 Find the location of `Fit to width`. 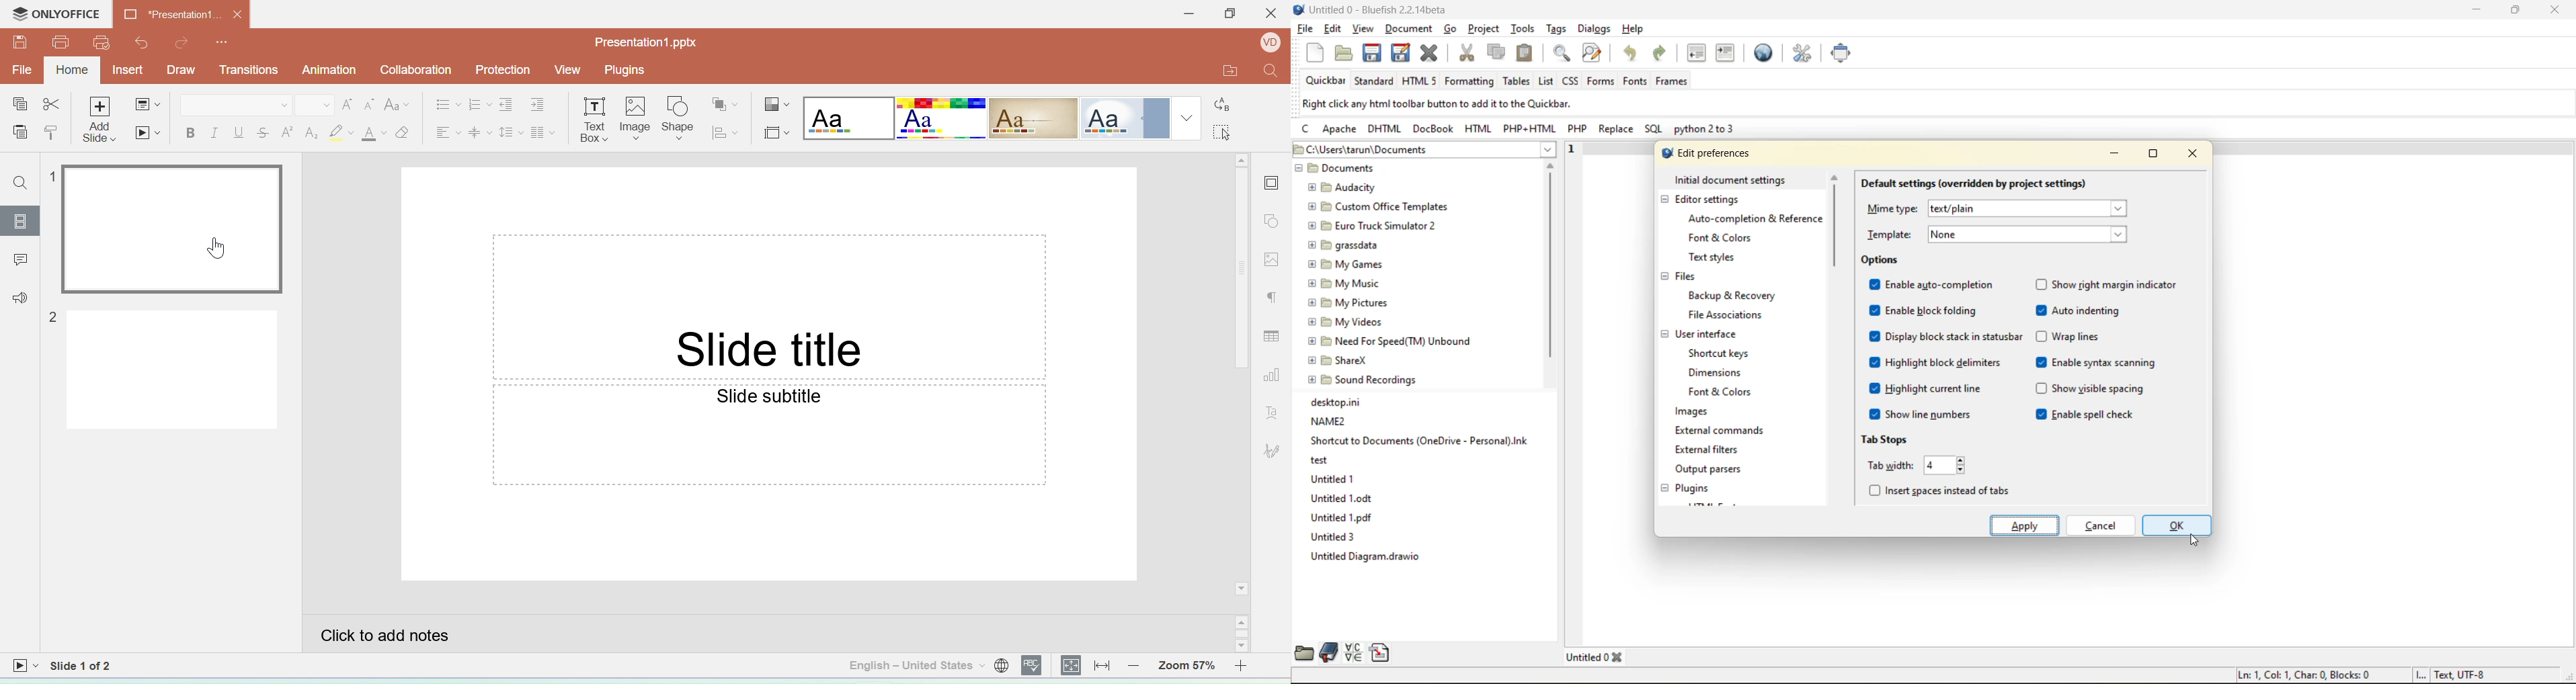

Fit to width is located at coordinates (1102, 665).